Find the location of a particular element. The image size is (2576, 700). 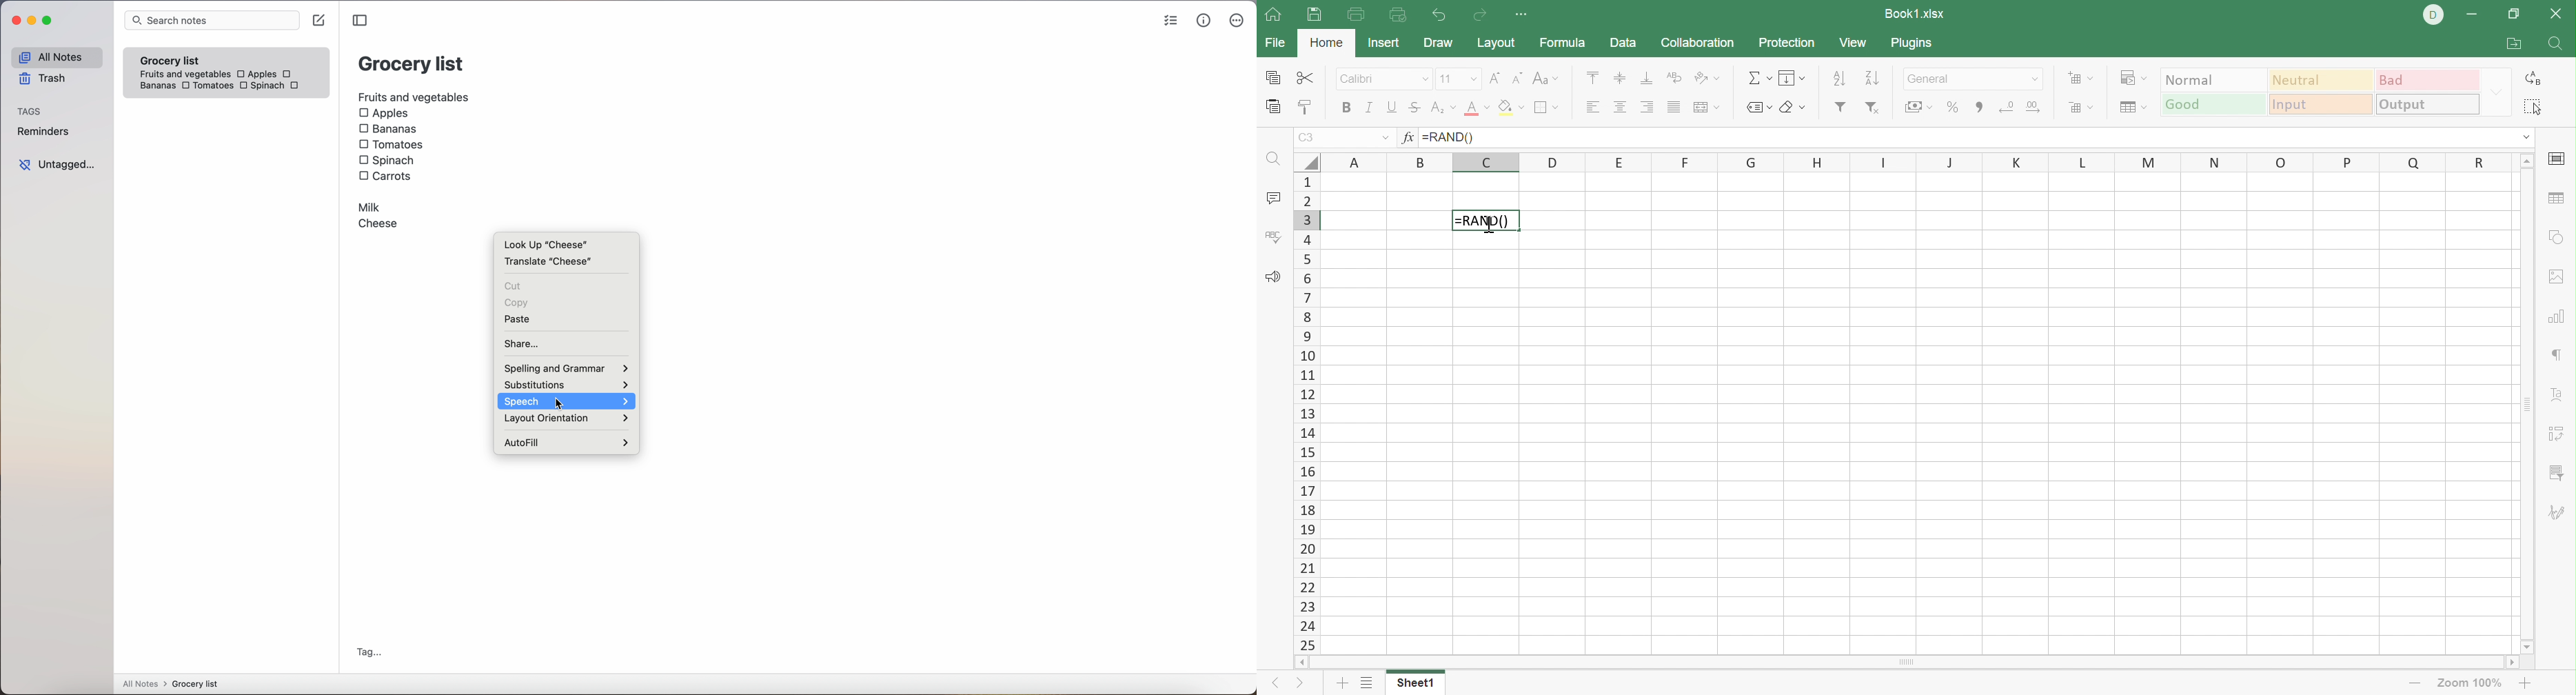

Normal is located at coordinates (2214, 81).